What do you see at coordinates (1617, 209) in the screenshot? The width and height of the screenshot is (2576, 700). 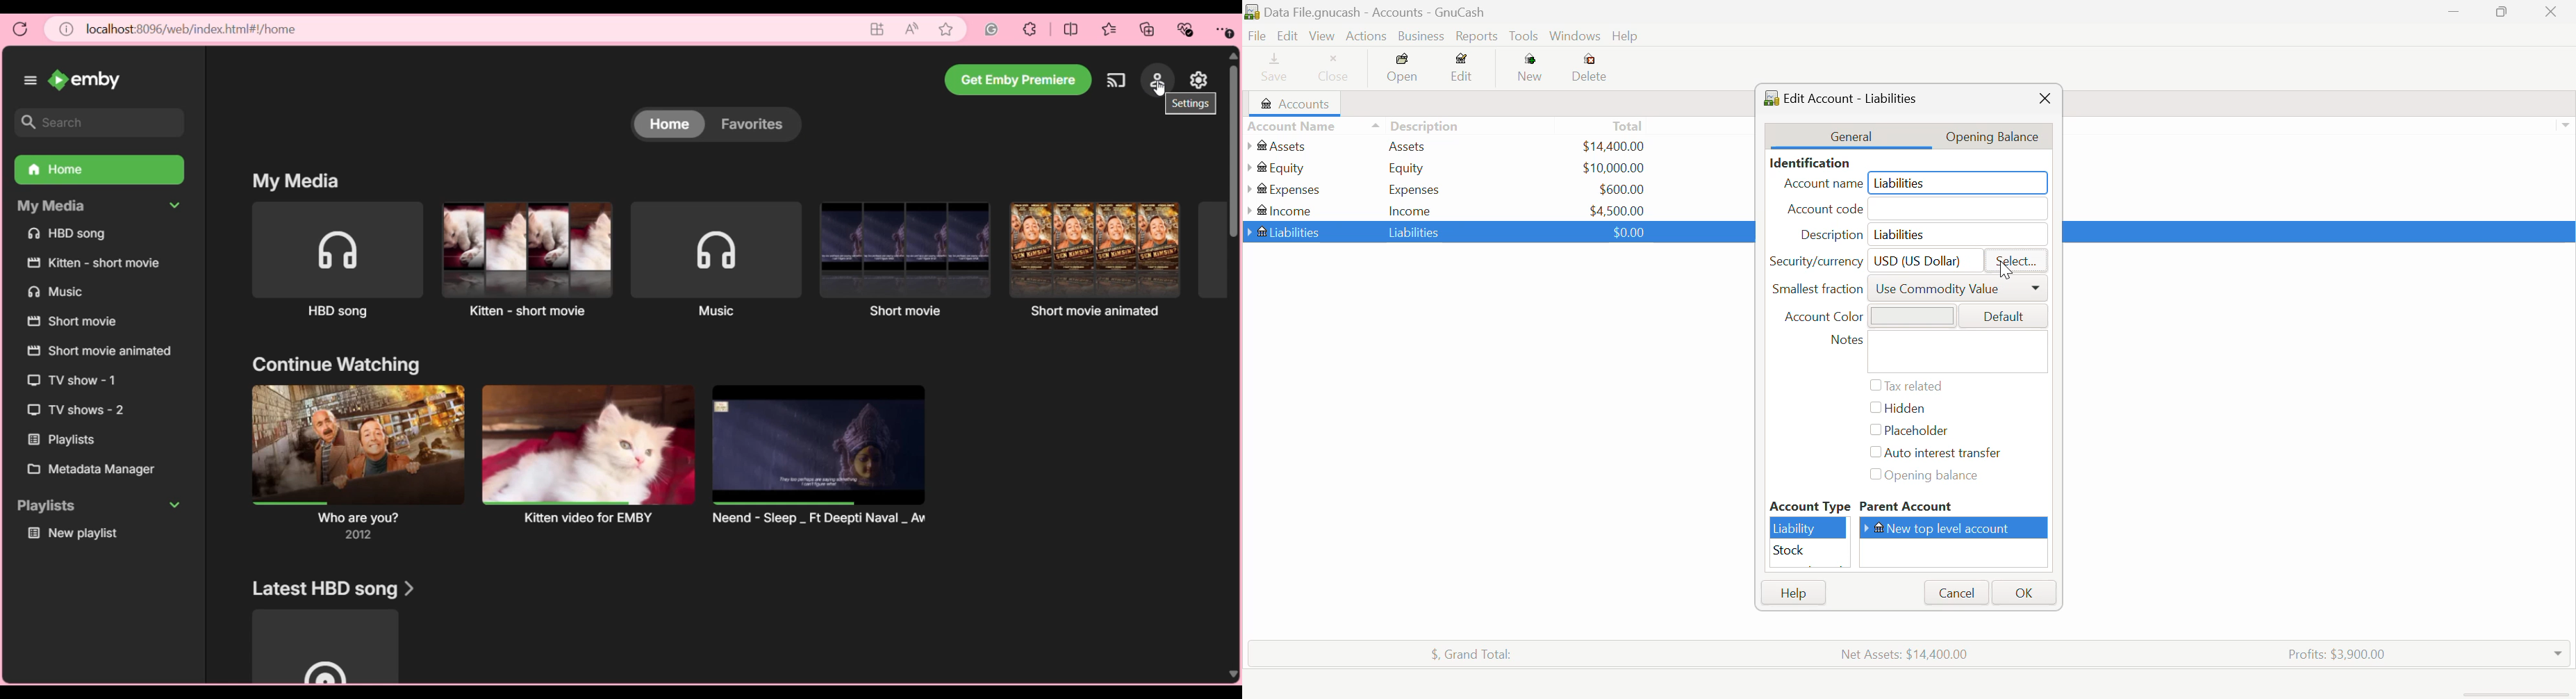 I see `USD` at bounding box center [1617, 209].